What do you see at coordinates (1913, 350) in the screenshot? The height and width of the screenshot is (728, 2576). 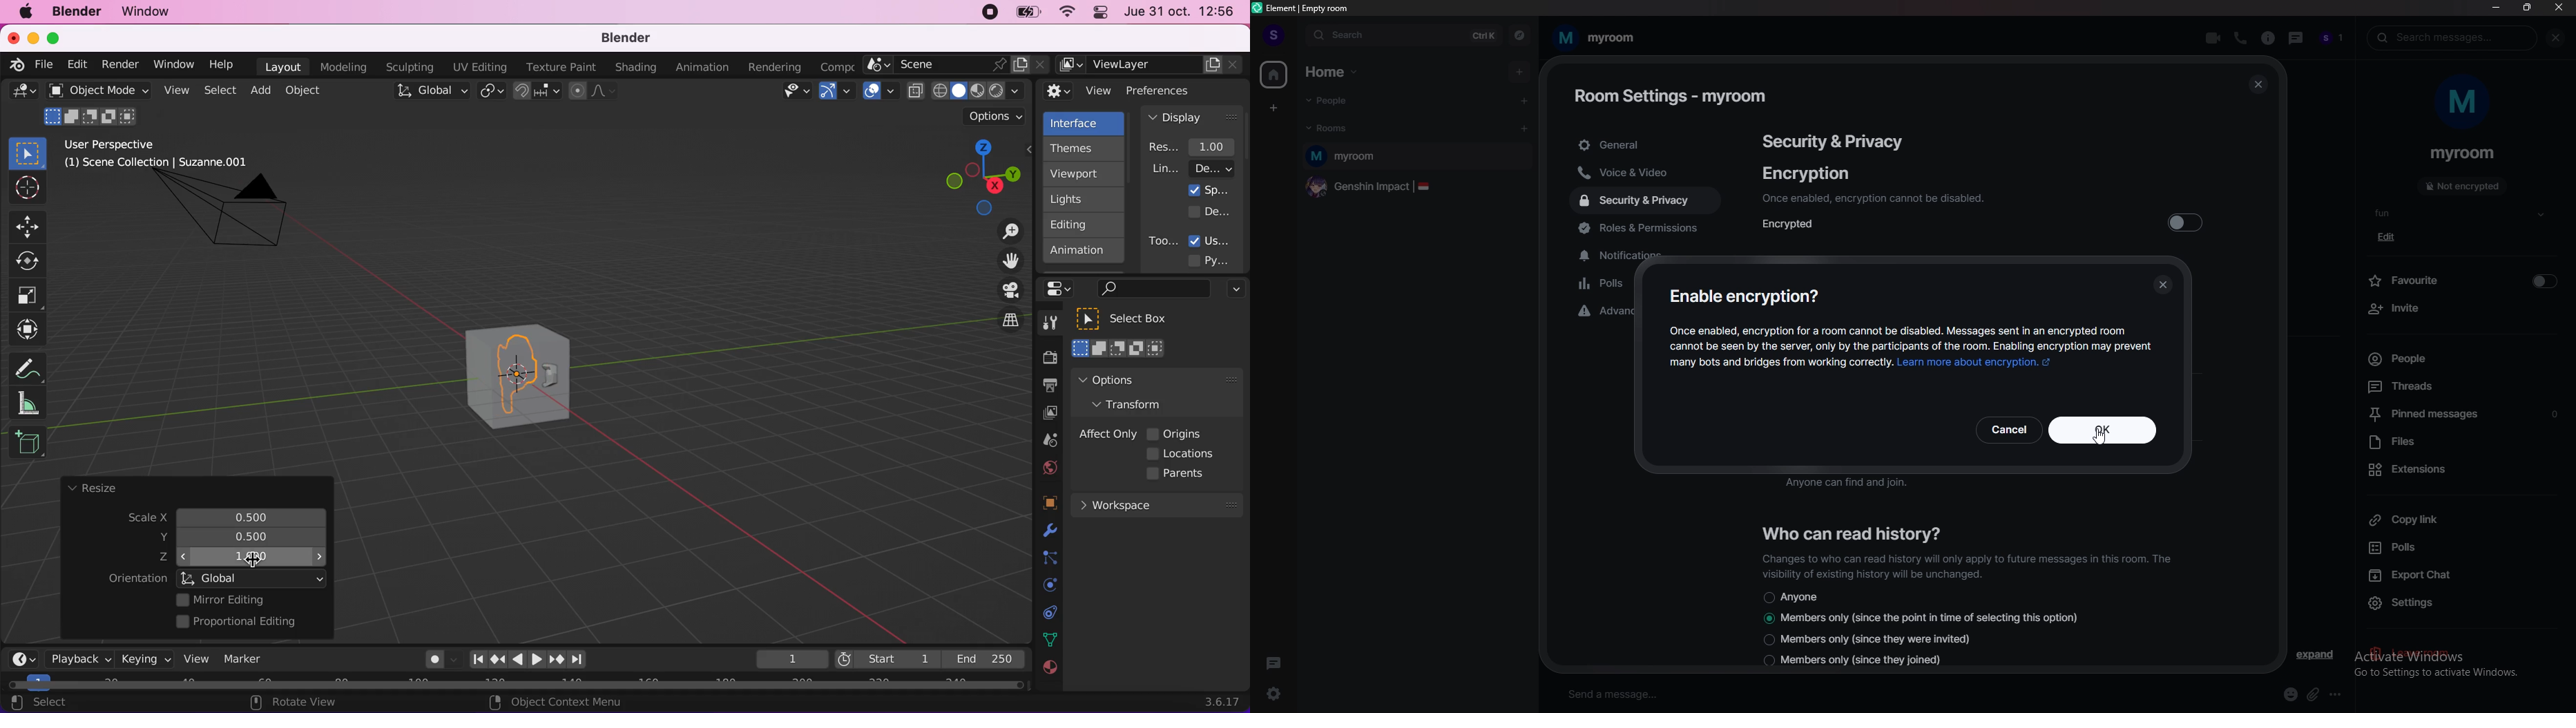 I see `Once enabled, encryption for a room cannot be disabled. Messages sent in an encrypted room
cannot be seen by the server, only by the participants of the room. Enabling encryption may prevent
many bots and bridges from working correctly. Learn more about encryption.` at bounding box center [1913, 350].